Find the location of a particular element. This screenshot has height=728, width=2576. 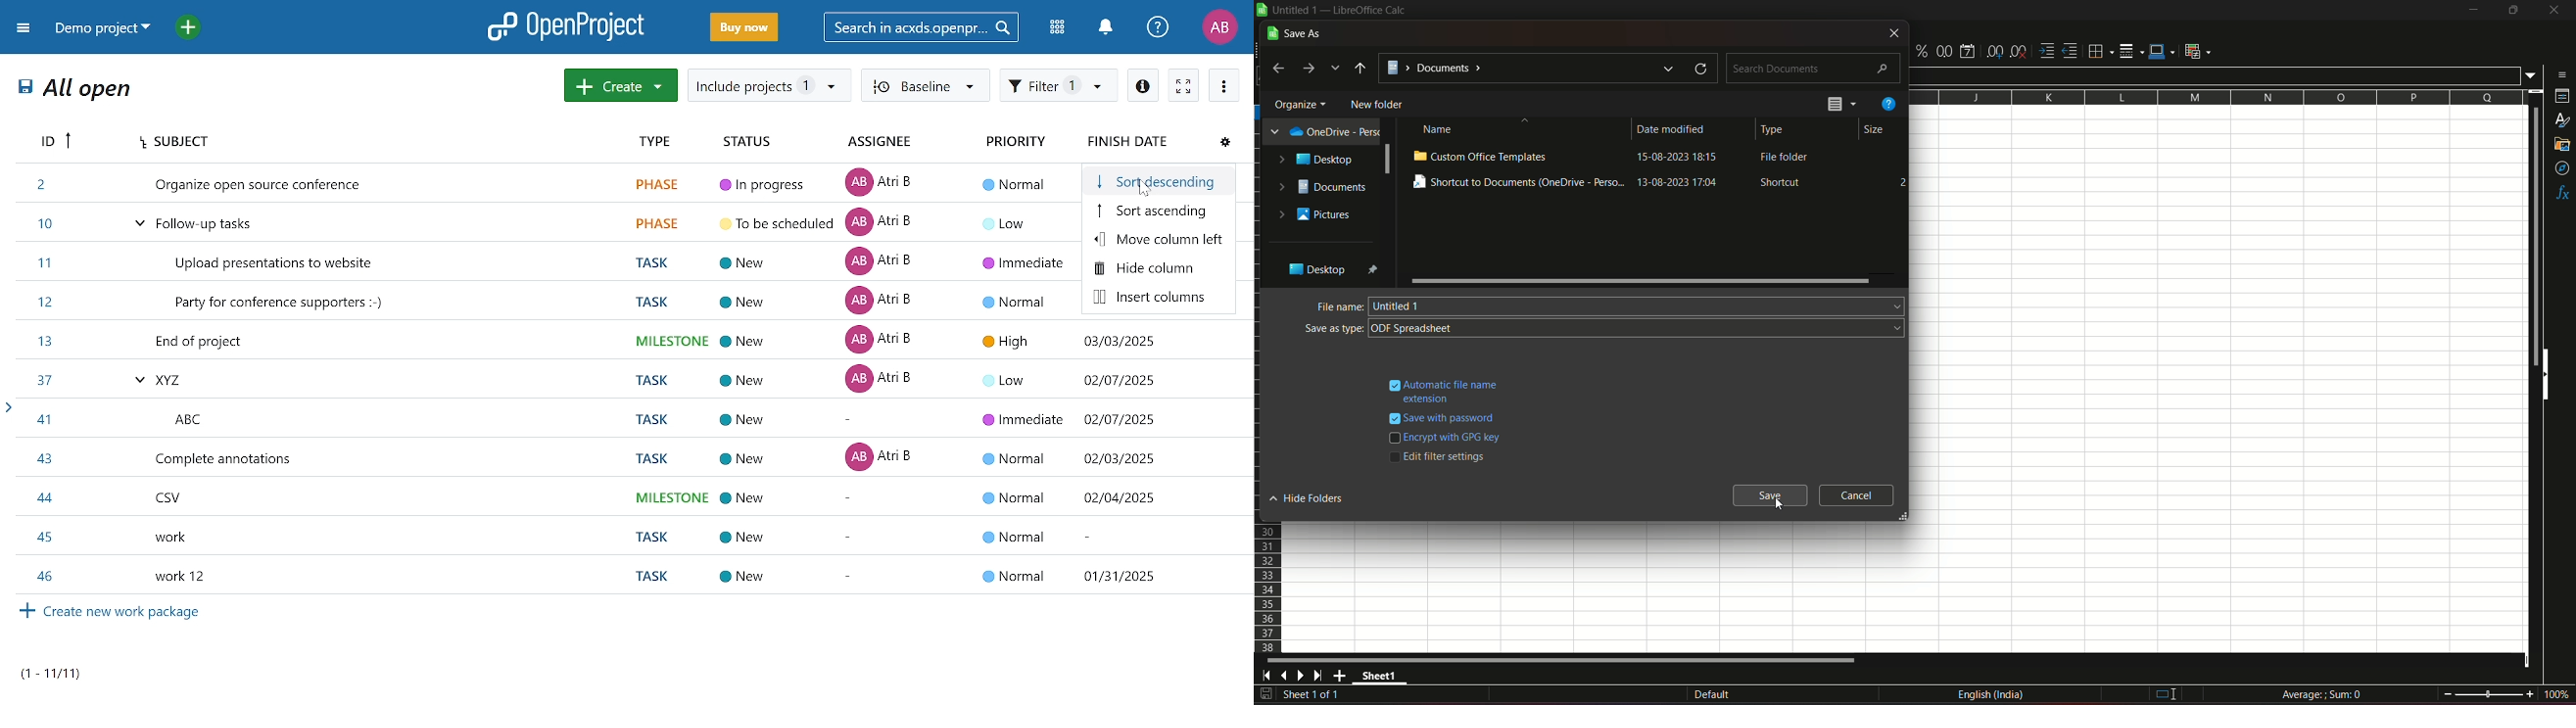

formula is located at coordinates (2321, 693).